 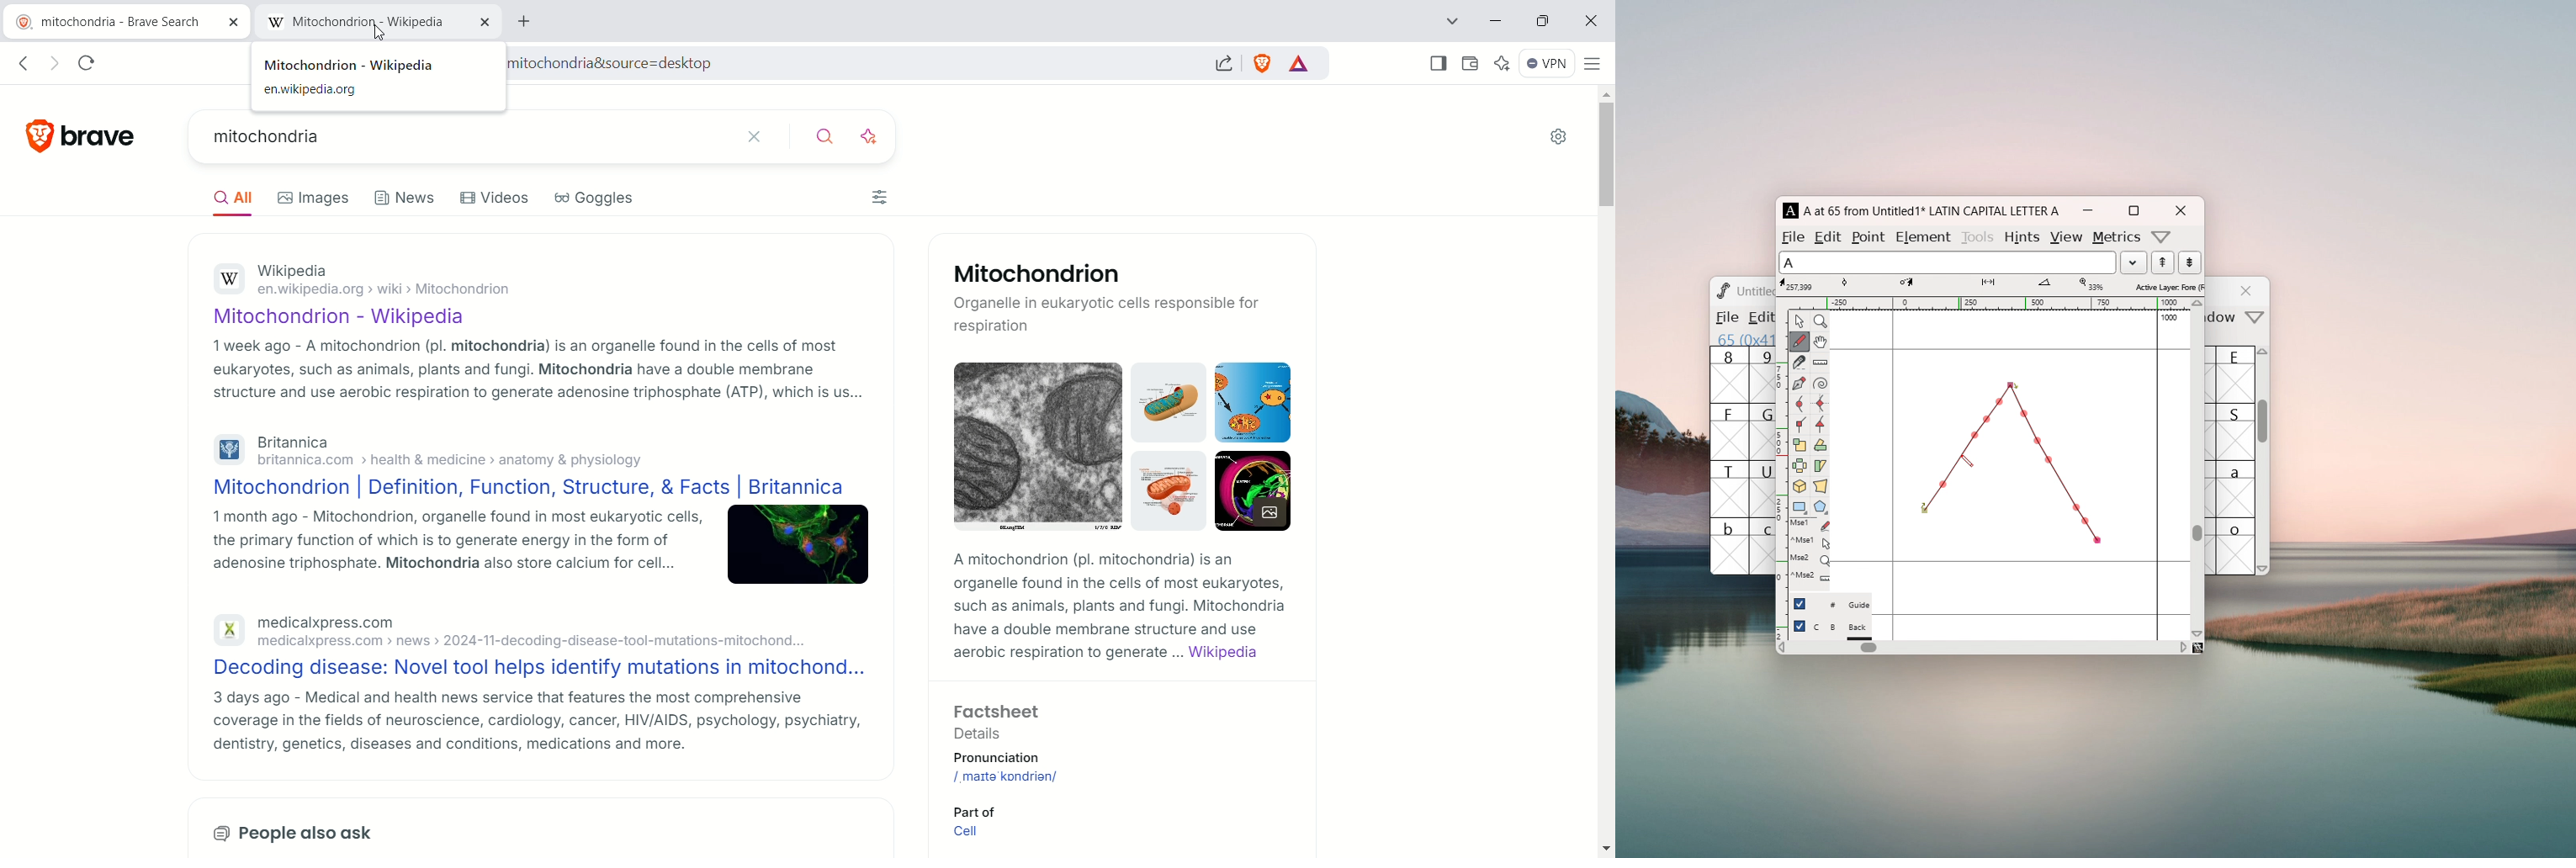 What do you see at coordinates (595, 203) in the screenshot?
I see `goggles` at bounding box center [595, 203].